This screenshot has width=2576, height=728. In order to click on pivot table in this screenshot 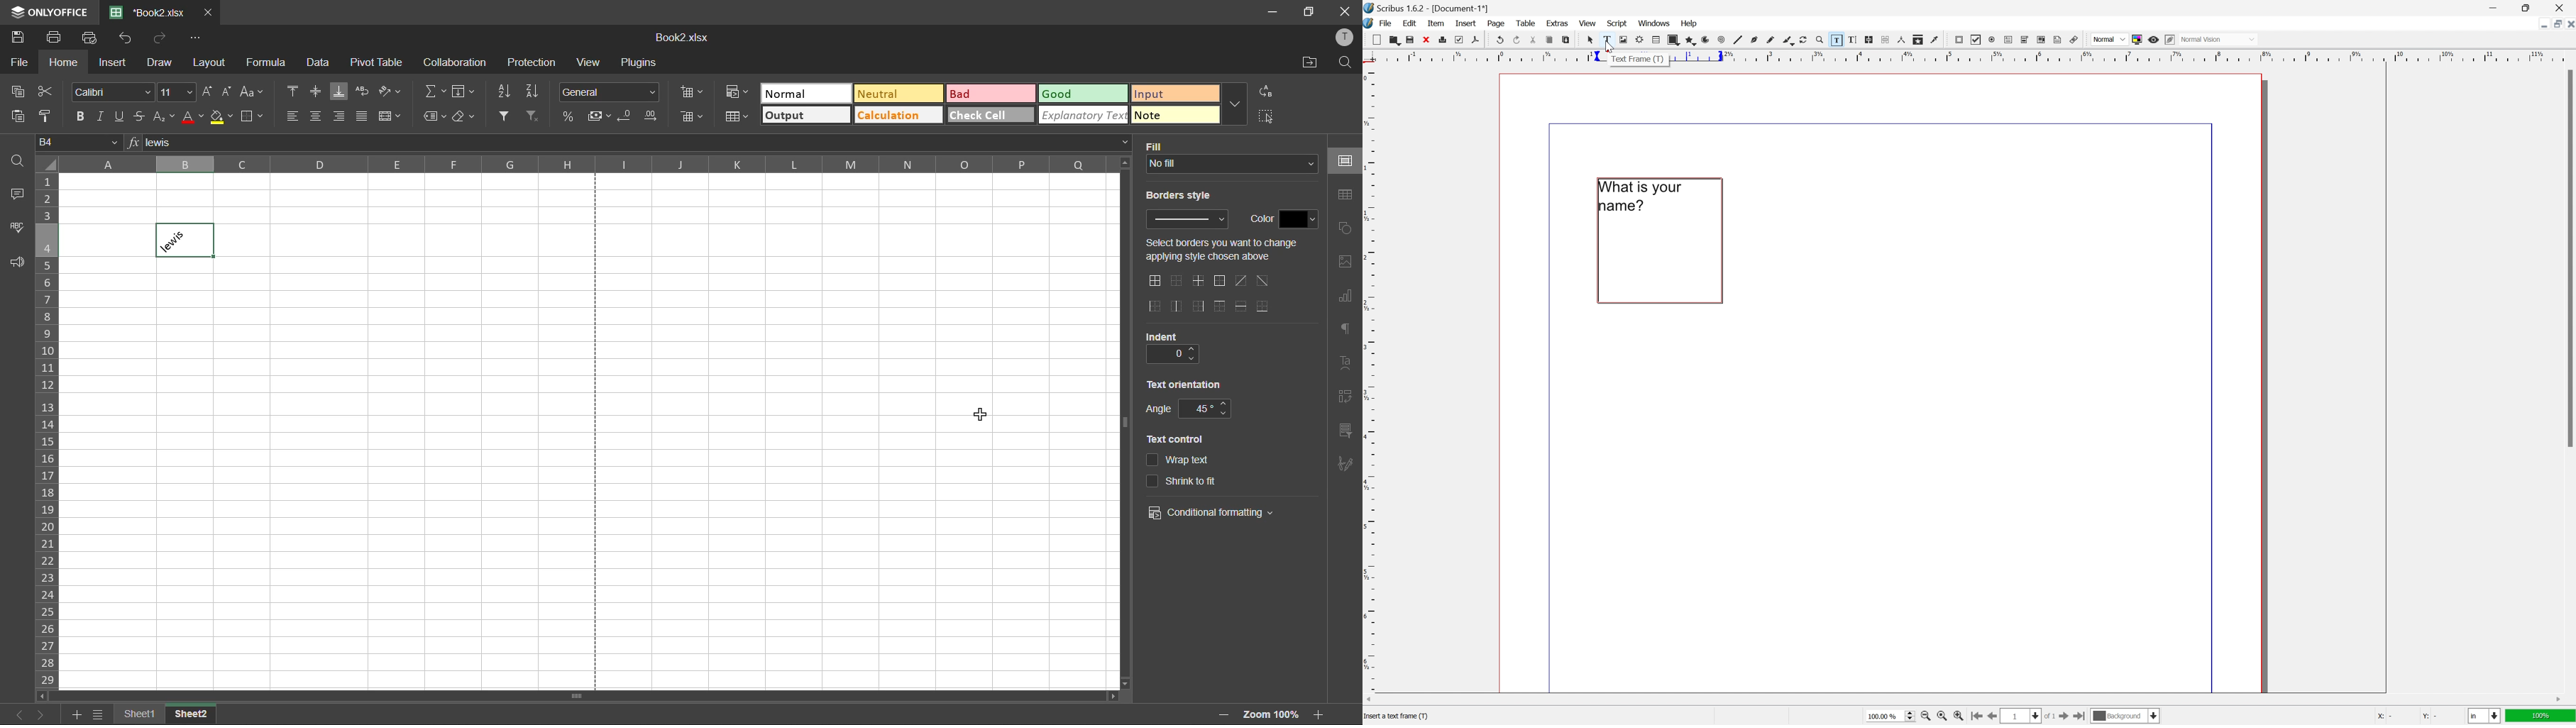, I will do `click(377, 61)`.